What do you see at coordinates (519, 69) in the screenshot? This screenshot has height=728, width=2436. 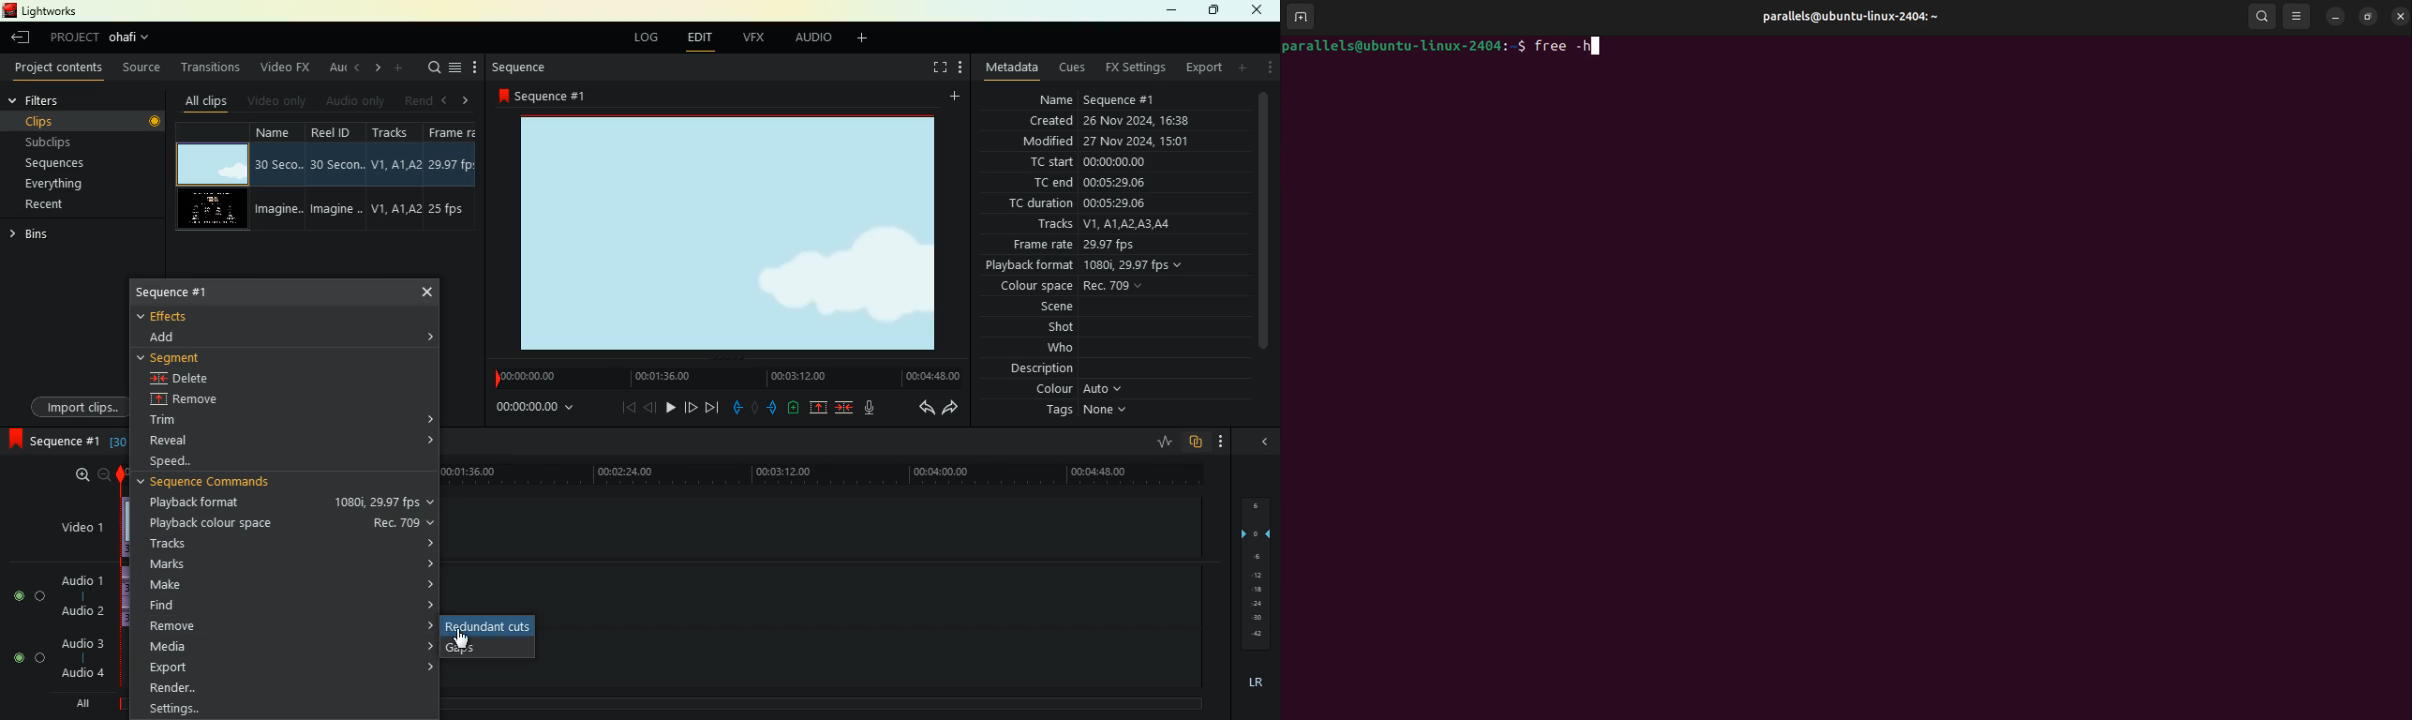 I see `sequence` at bounding box center [519, 69].